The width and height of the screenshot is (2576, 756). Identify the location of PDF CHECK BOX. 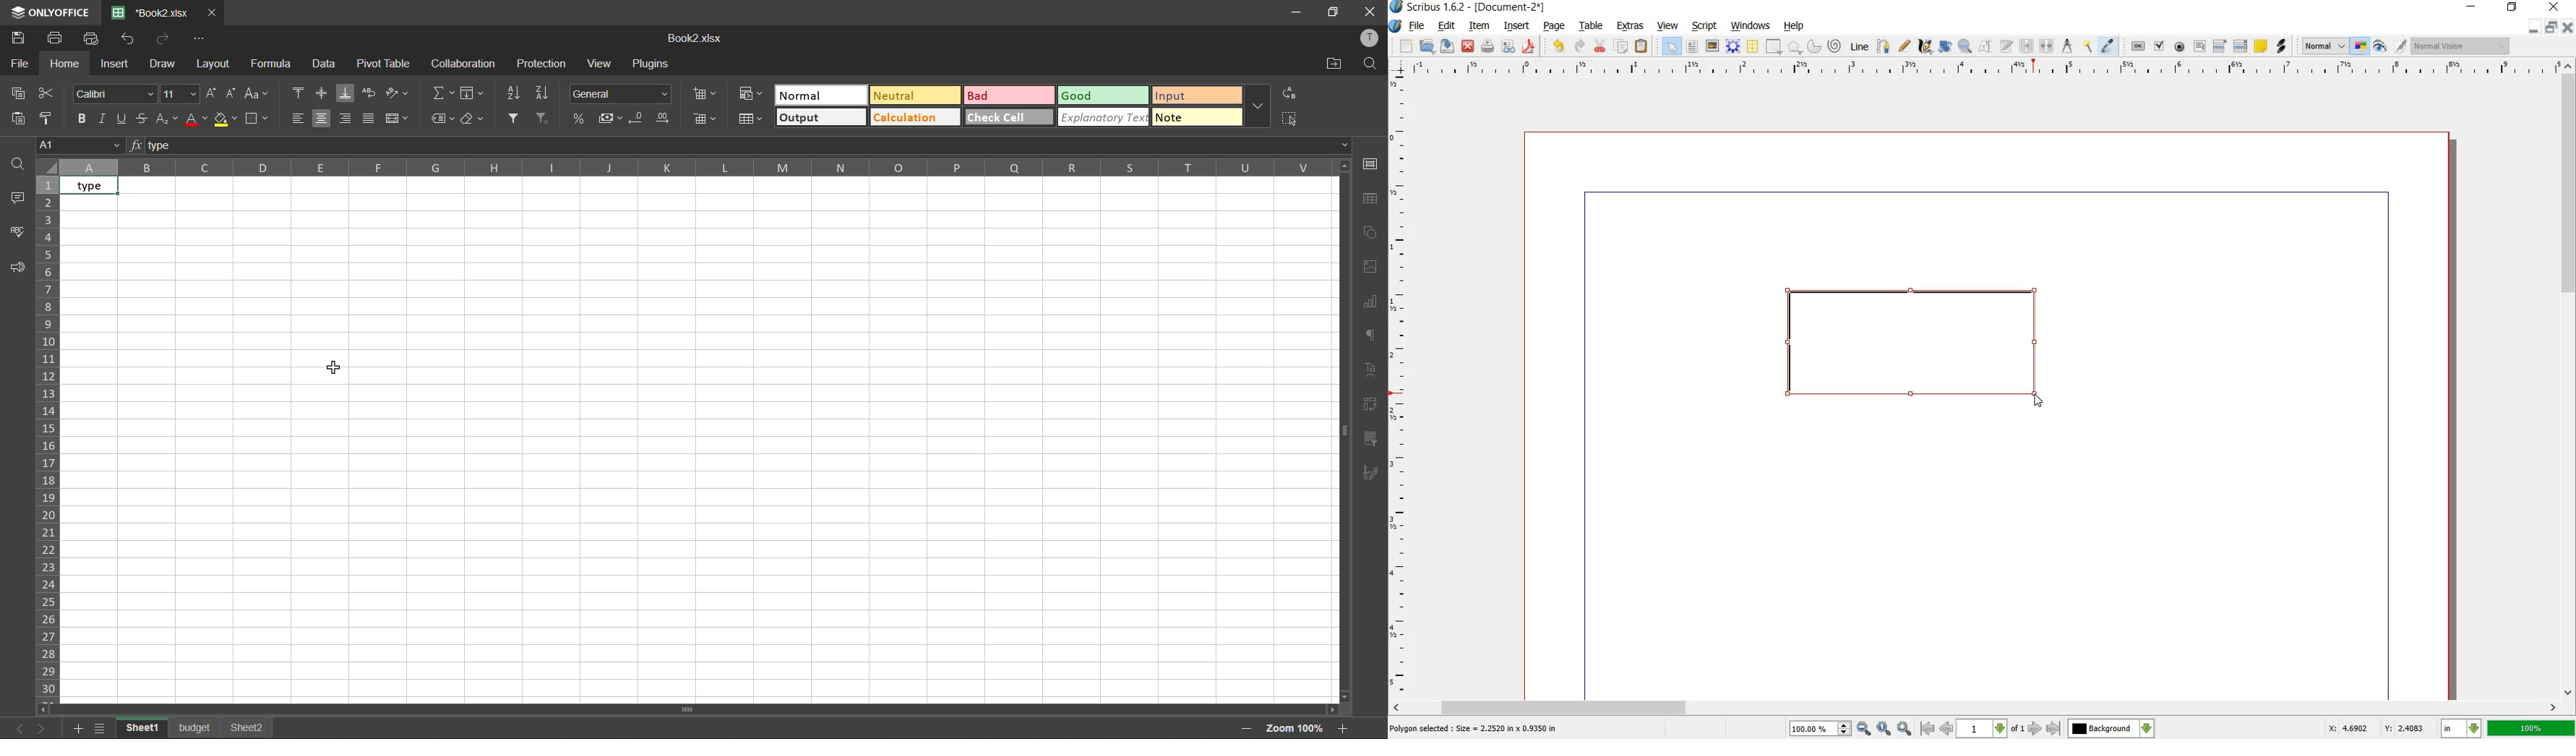
(2160, 46).